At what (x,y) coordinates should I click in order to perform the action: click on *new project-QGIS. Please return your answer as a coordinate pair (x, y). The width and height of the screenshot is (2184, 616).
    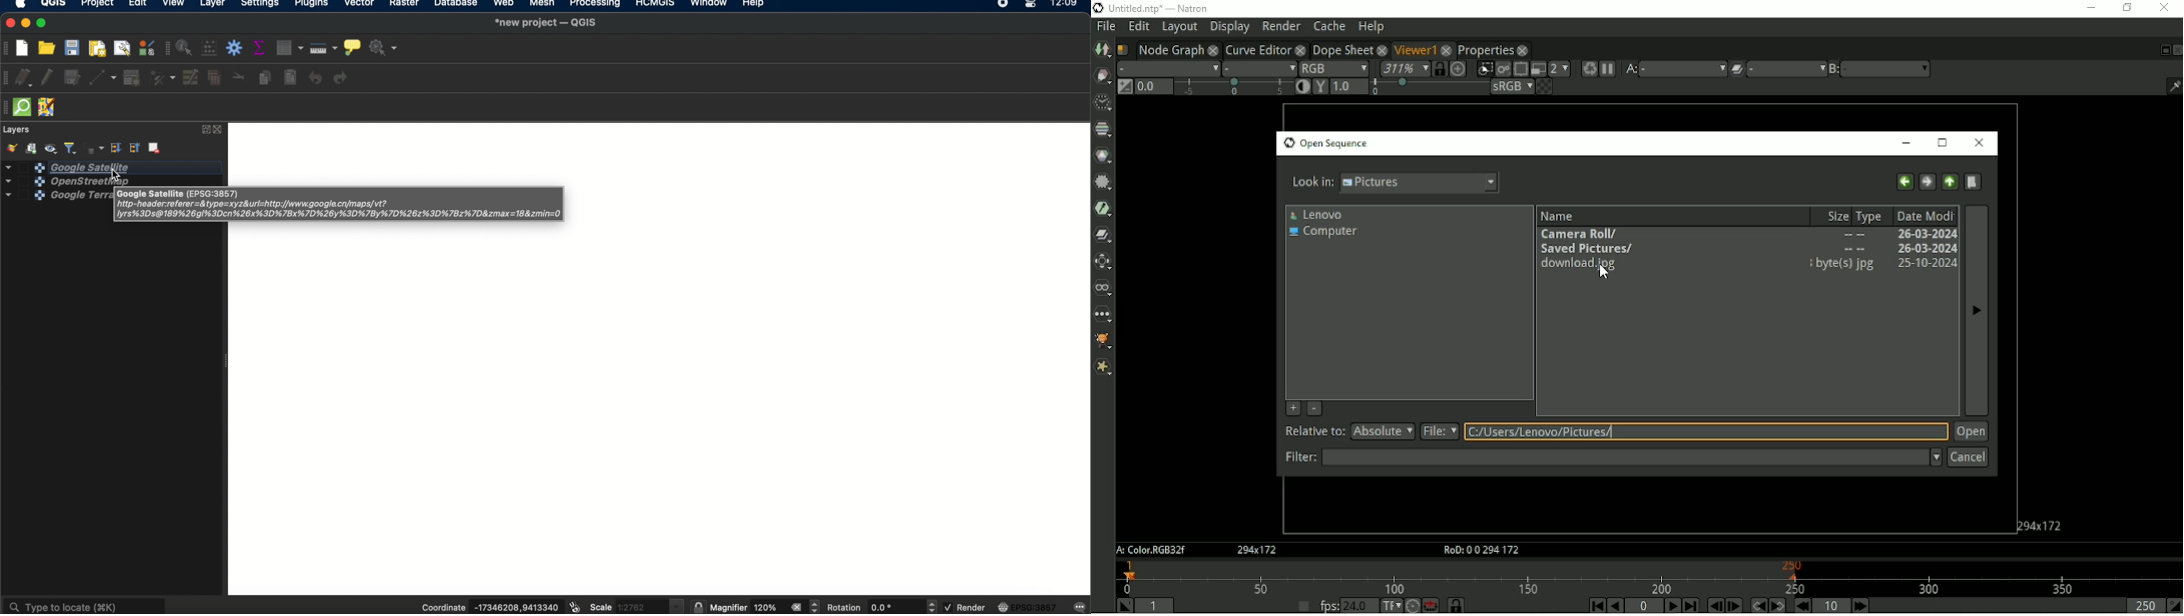
    Looking at the image, I should click on (547, 23).